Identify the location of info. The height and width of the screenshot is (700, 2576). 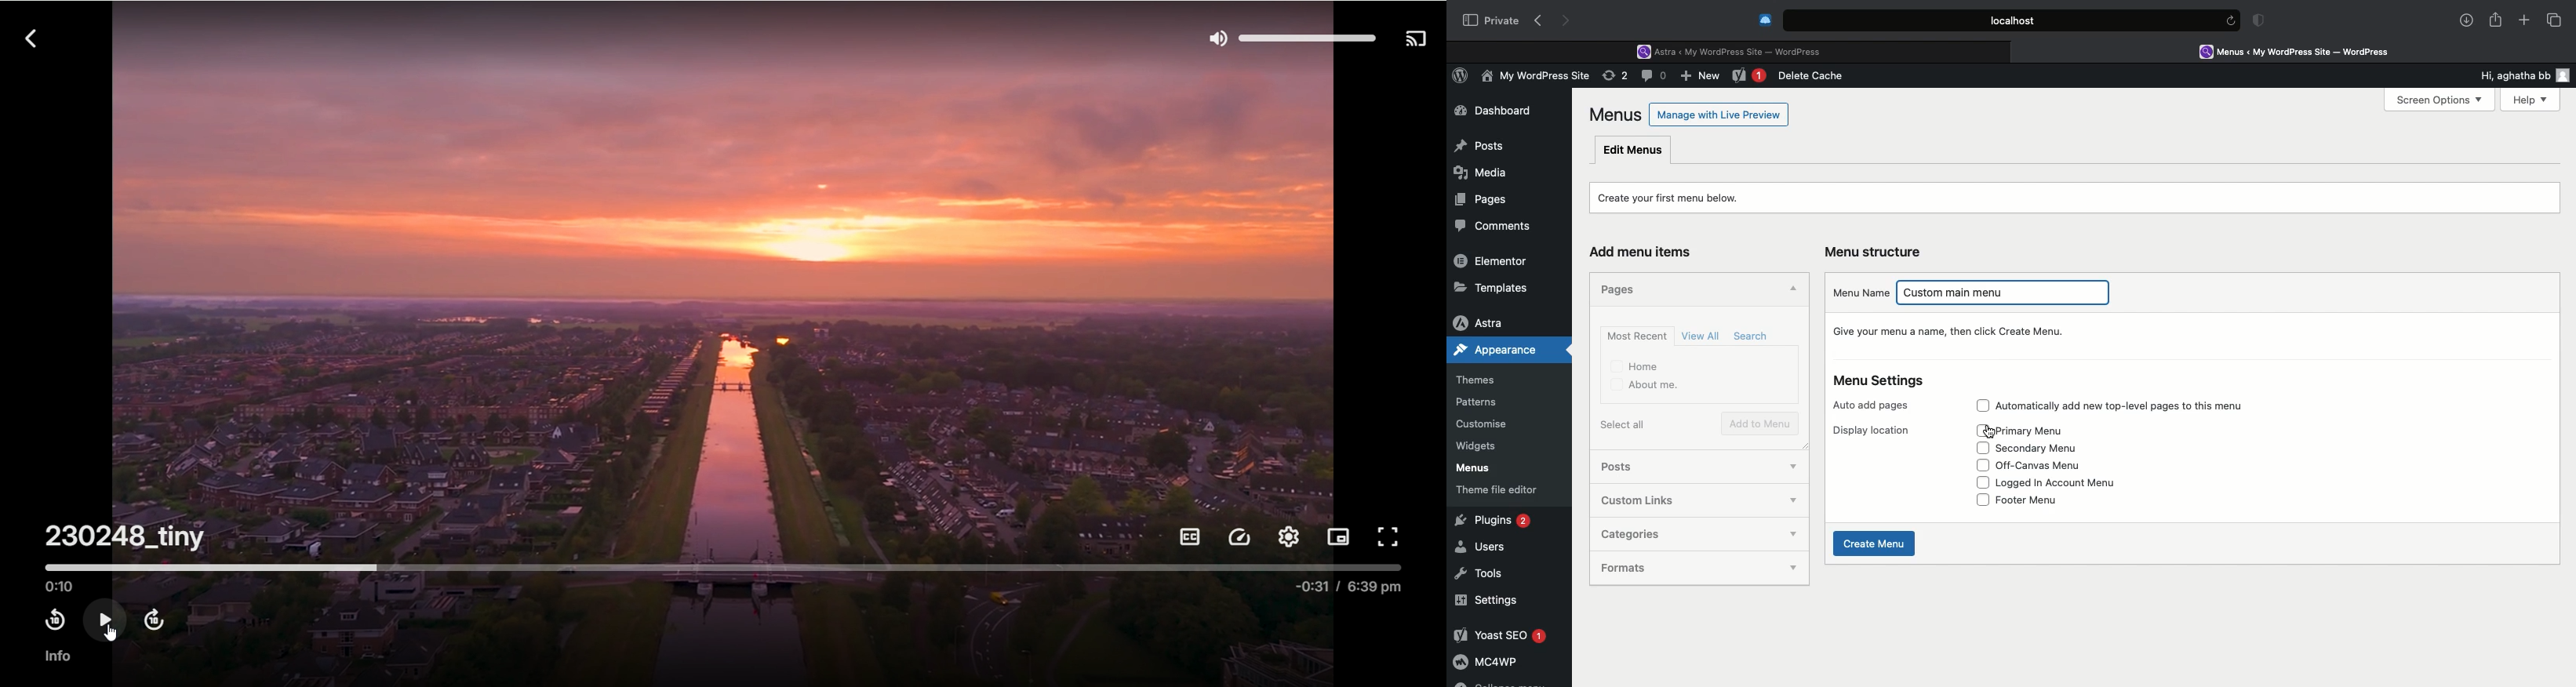
(60, 656).